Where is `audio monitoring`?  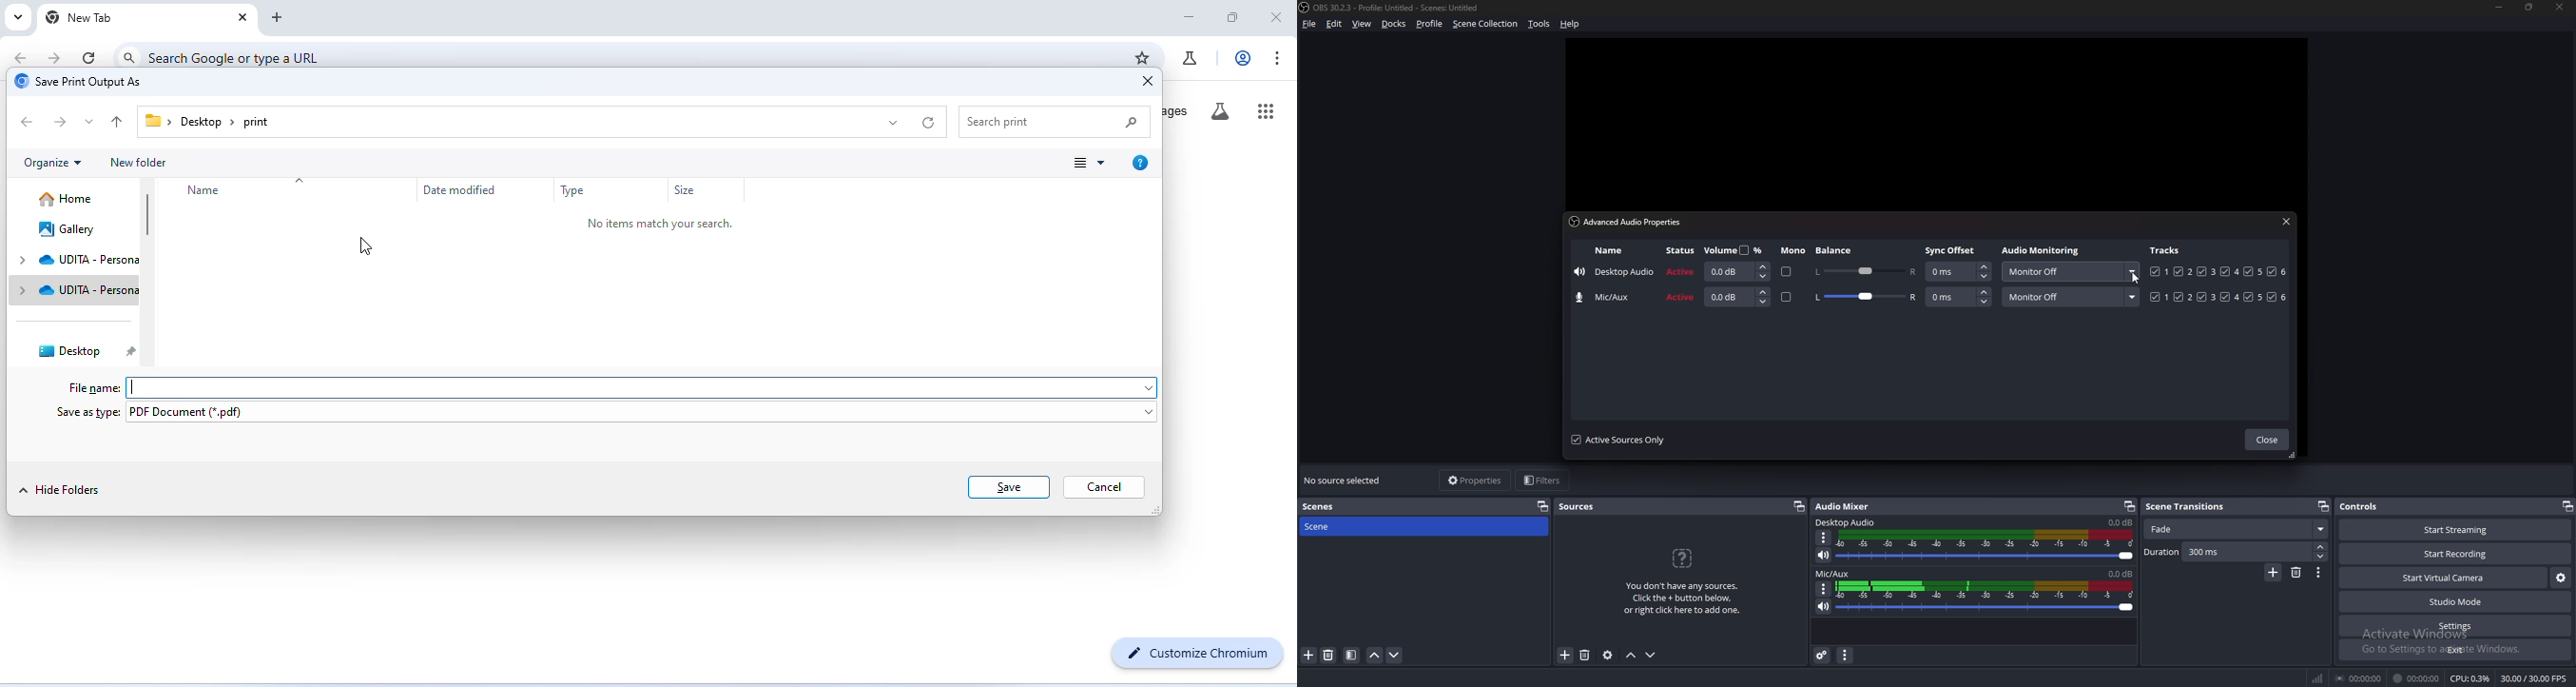
audio monitoring is located at coordinates (2071, 297).